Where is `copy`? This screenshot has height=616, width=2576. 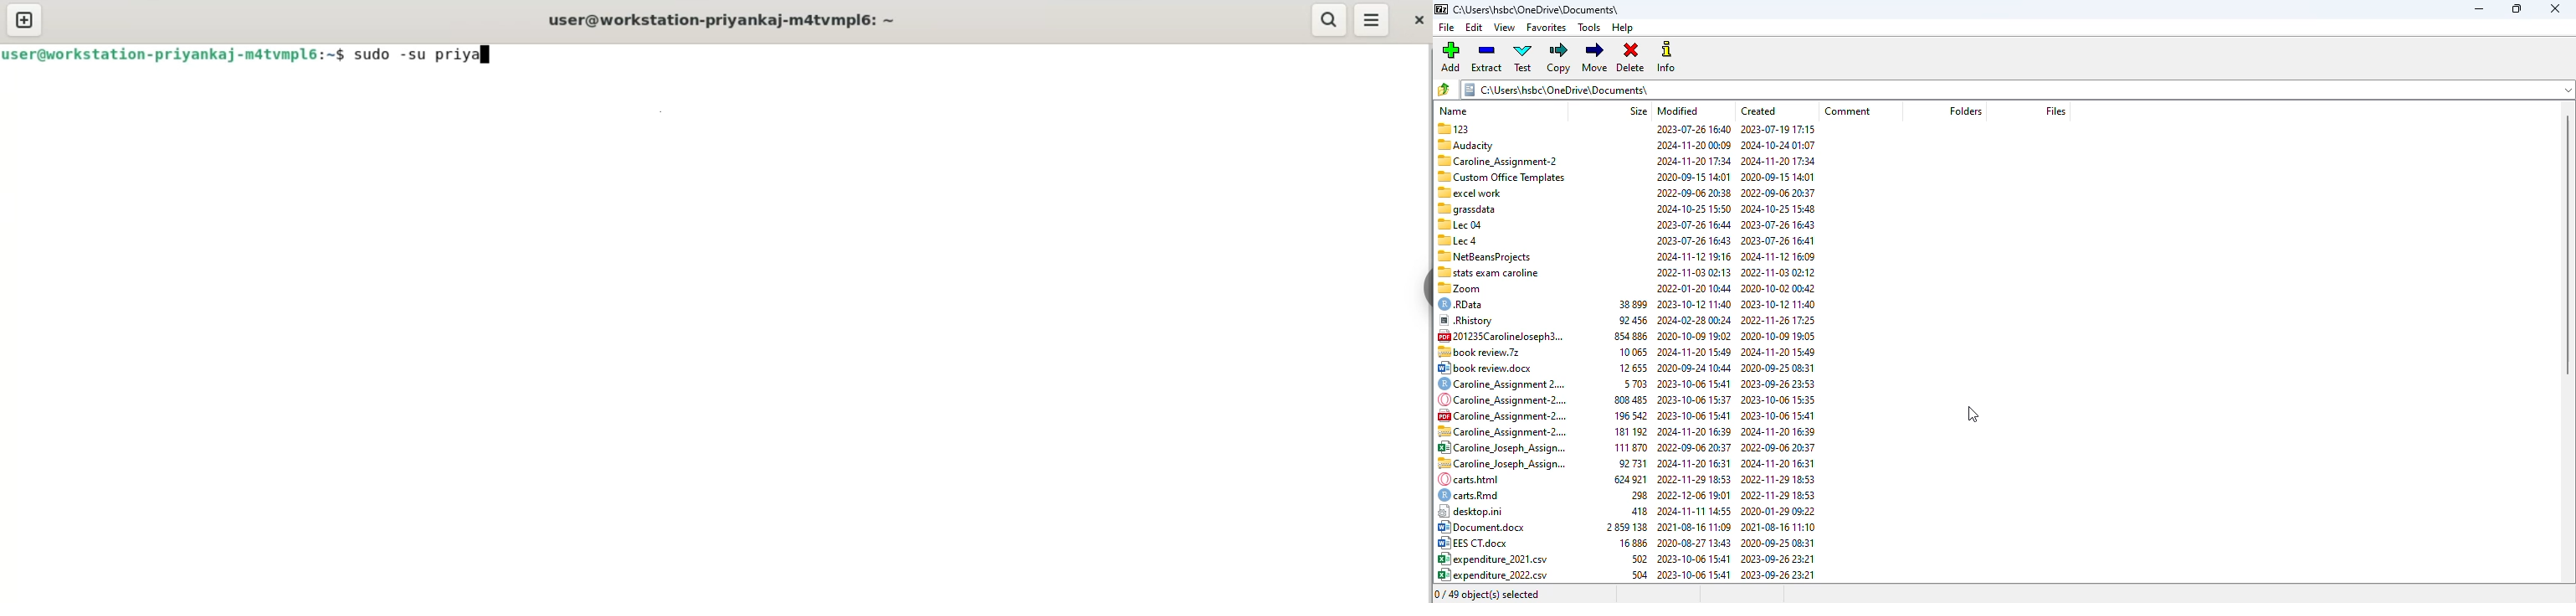 copy is located at coordinates (1557, 58).